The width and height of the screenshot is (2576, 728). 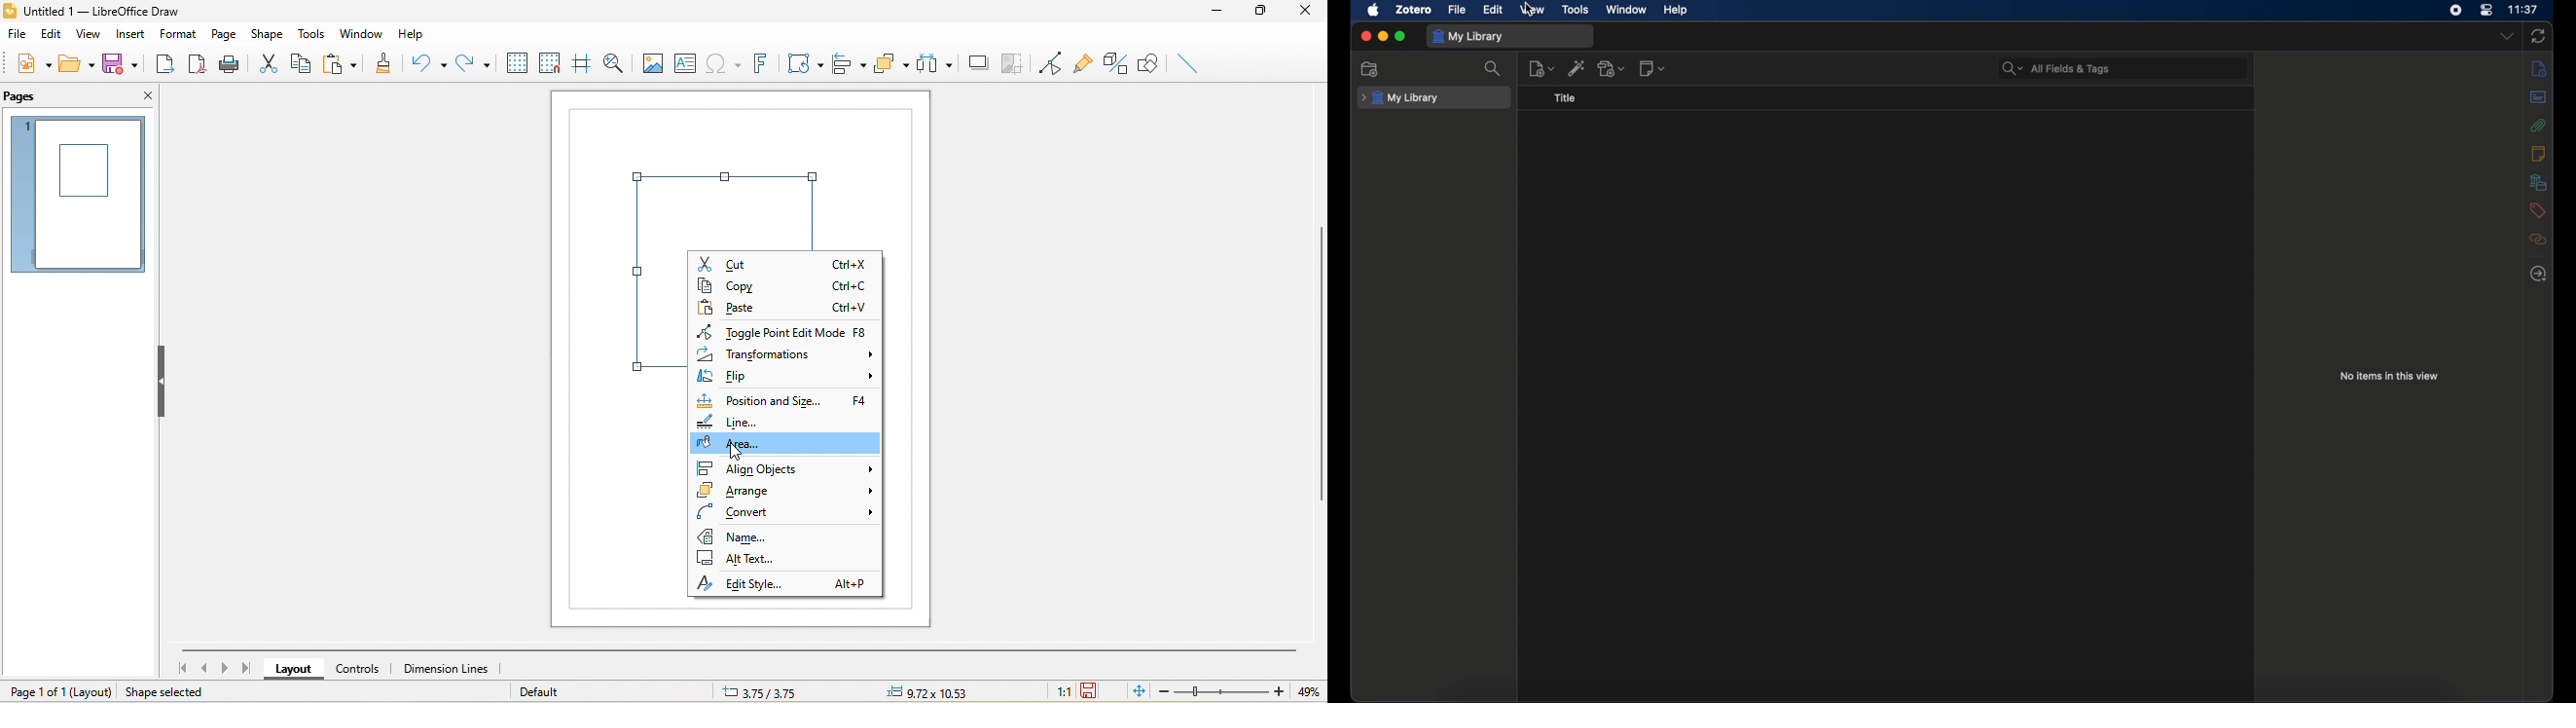 What do you see at coordinates (270, 61) in the screenshot?
I see `cut` at bounding box center [270, 61].